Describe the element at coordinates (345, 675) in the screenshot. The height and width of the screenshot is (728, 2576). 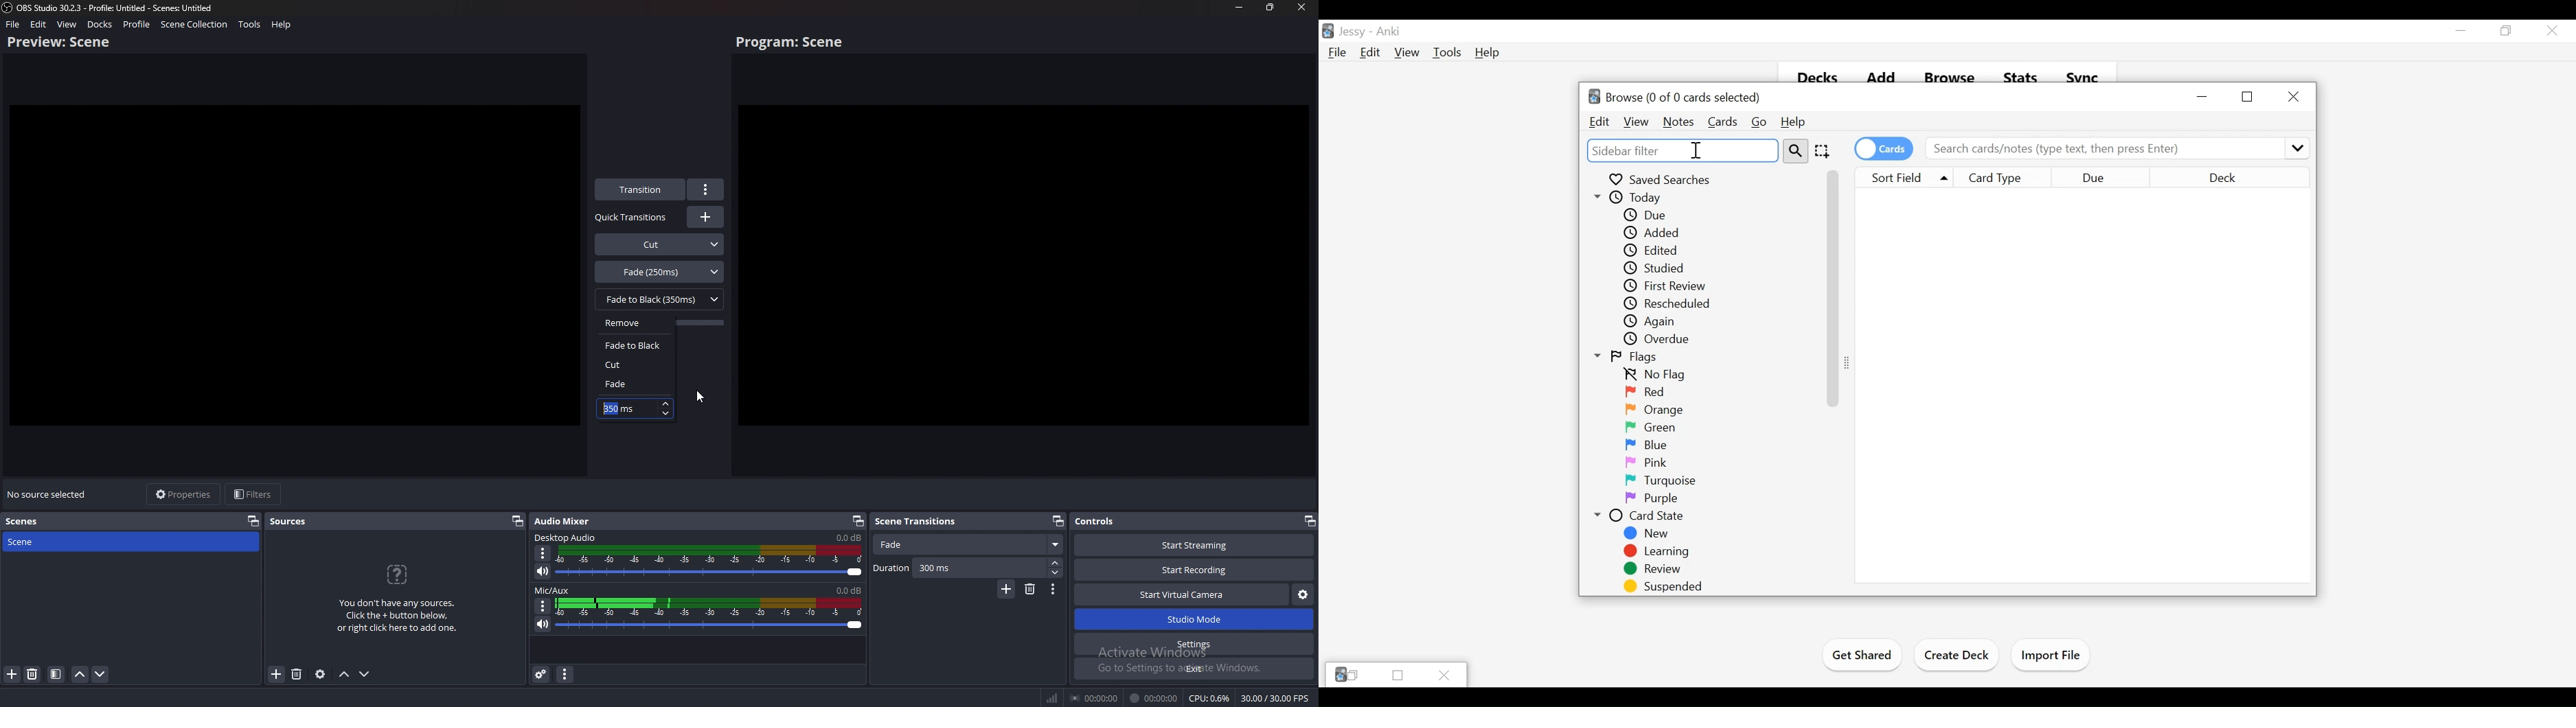
I see `Move sources up` at that location.